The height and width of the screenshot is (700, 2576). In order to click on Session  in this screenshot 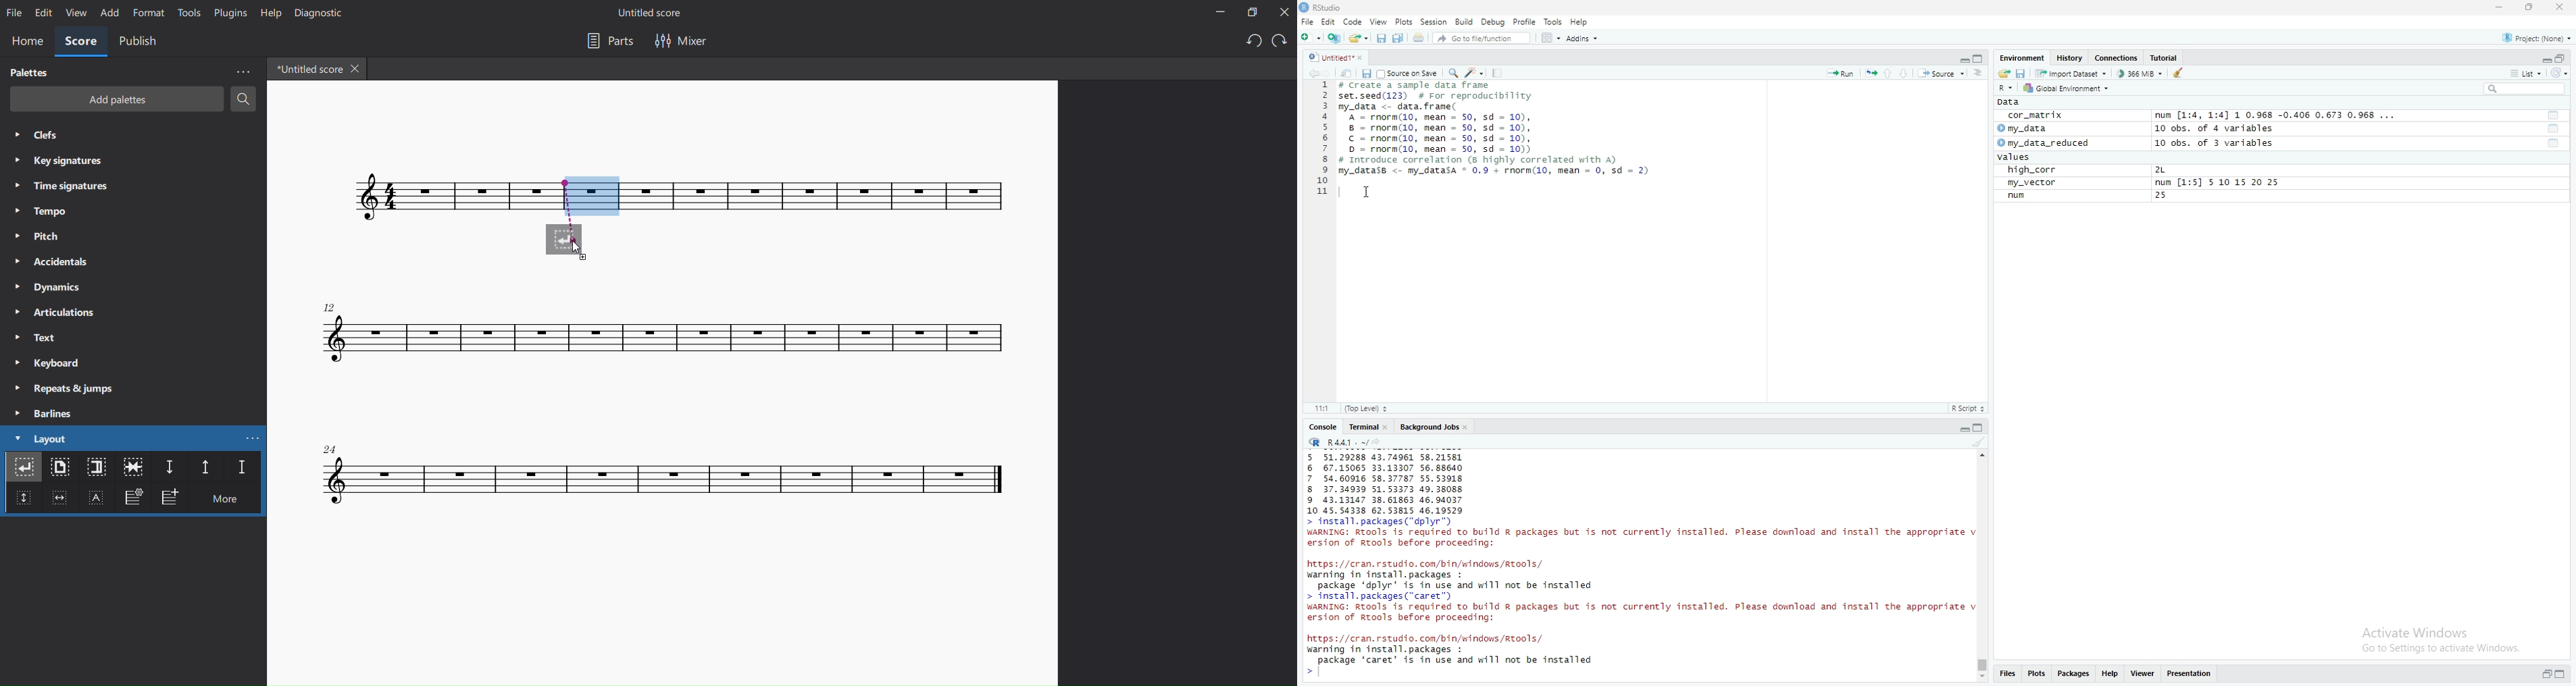, I will do `click(1434, 22)`.